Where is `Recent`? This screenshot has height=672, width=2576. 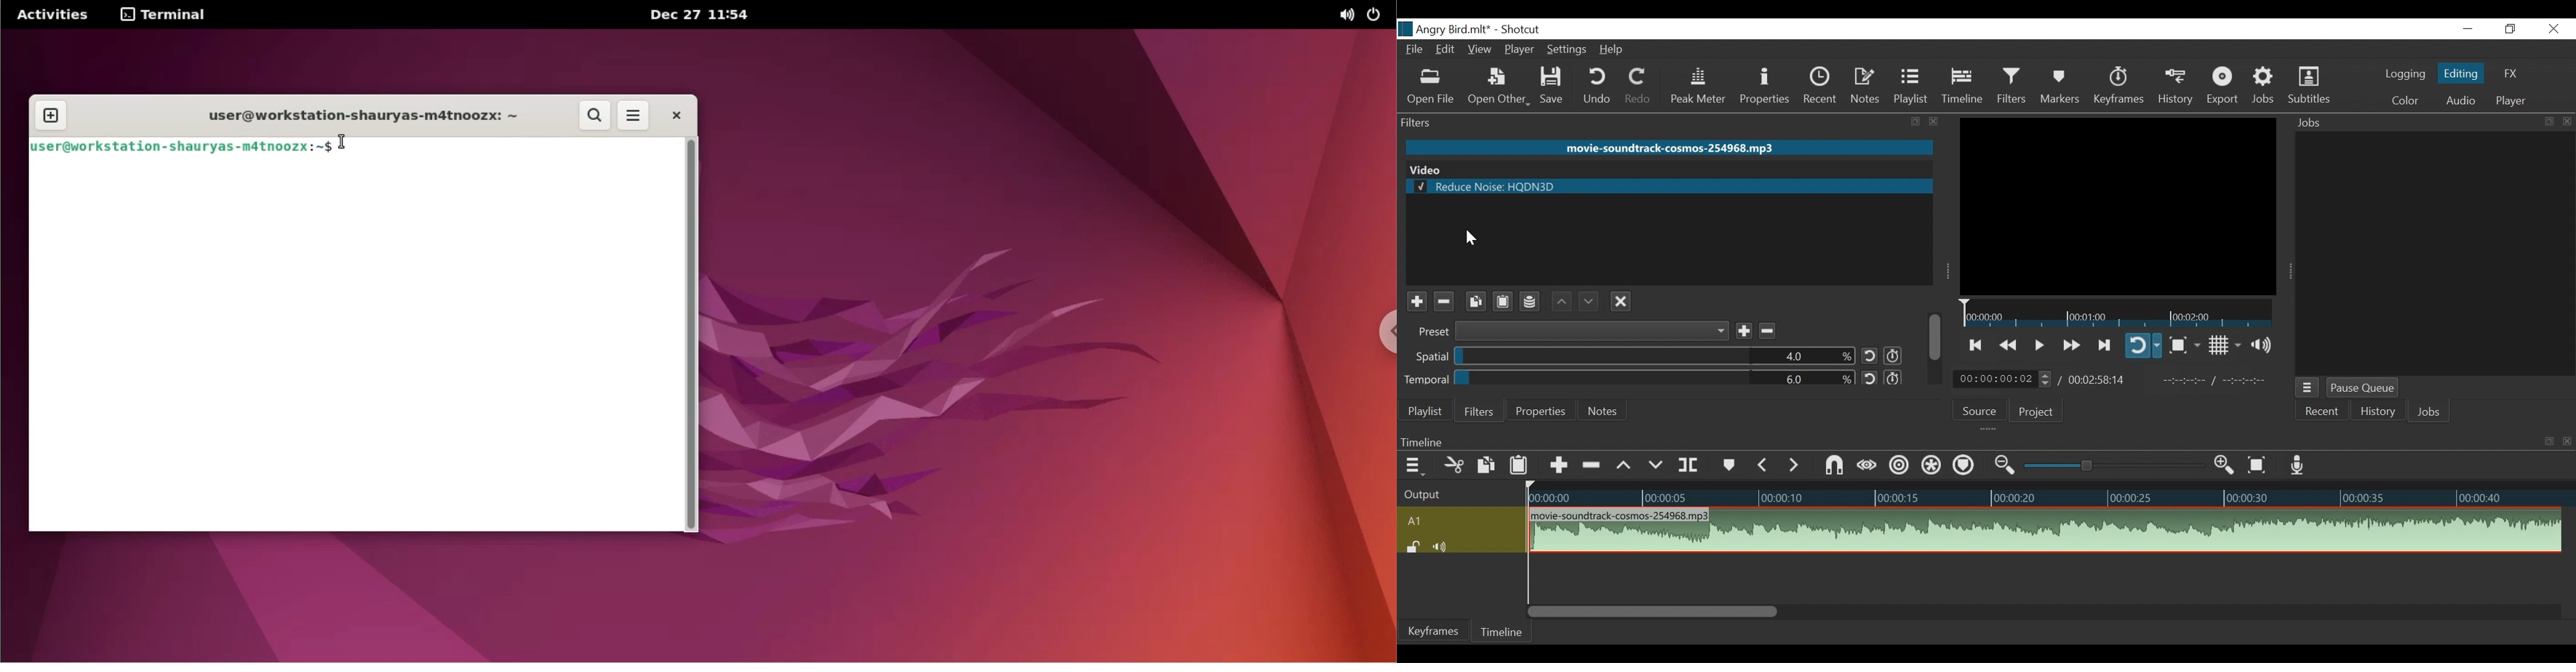
Recent is located at coordinates (1822, 85).